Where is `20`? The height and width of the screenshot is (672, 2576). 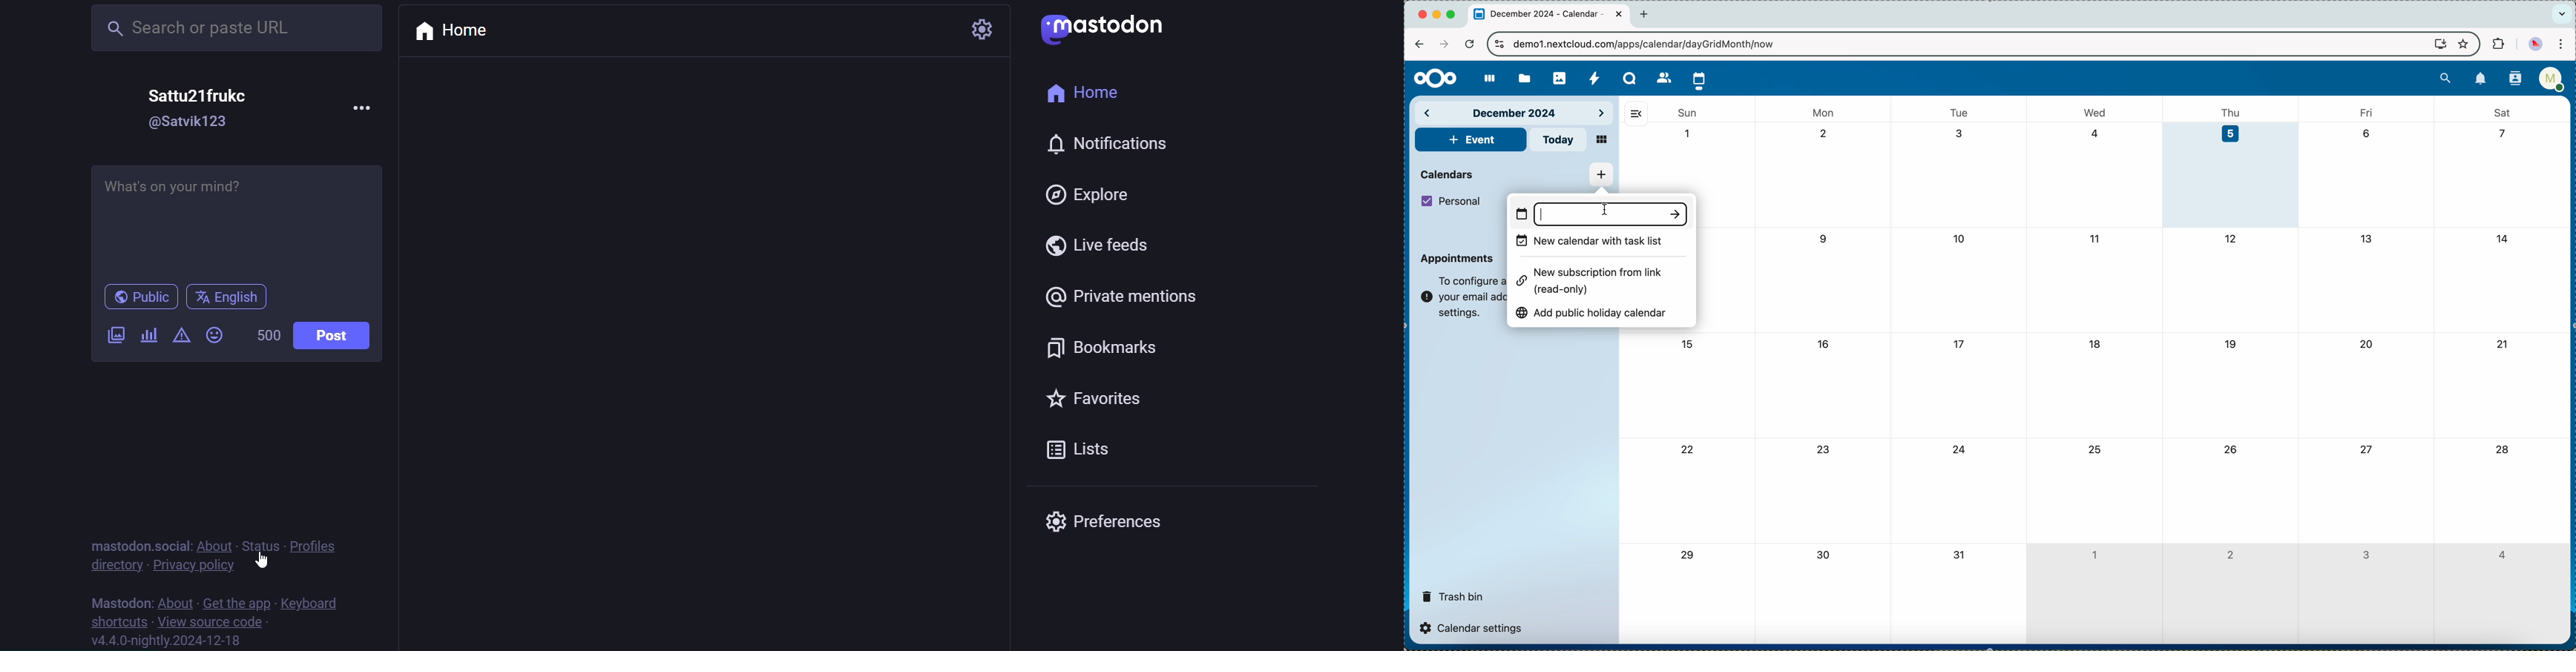
20 is located at coordinates (2368, 344).